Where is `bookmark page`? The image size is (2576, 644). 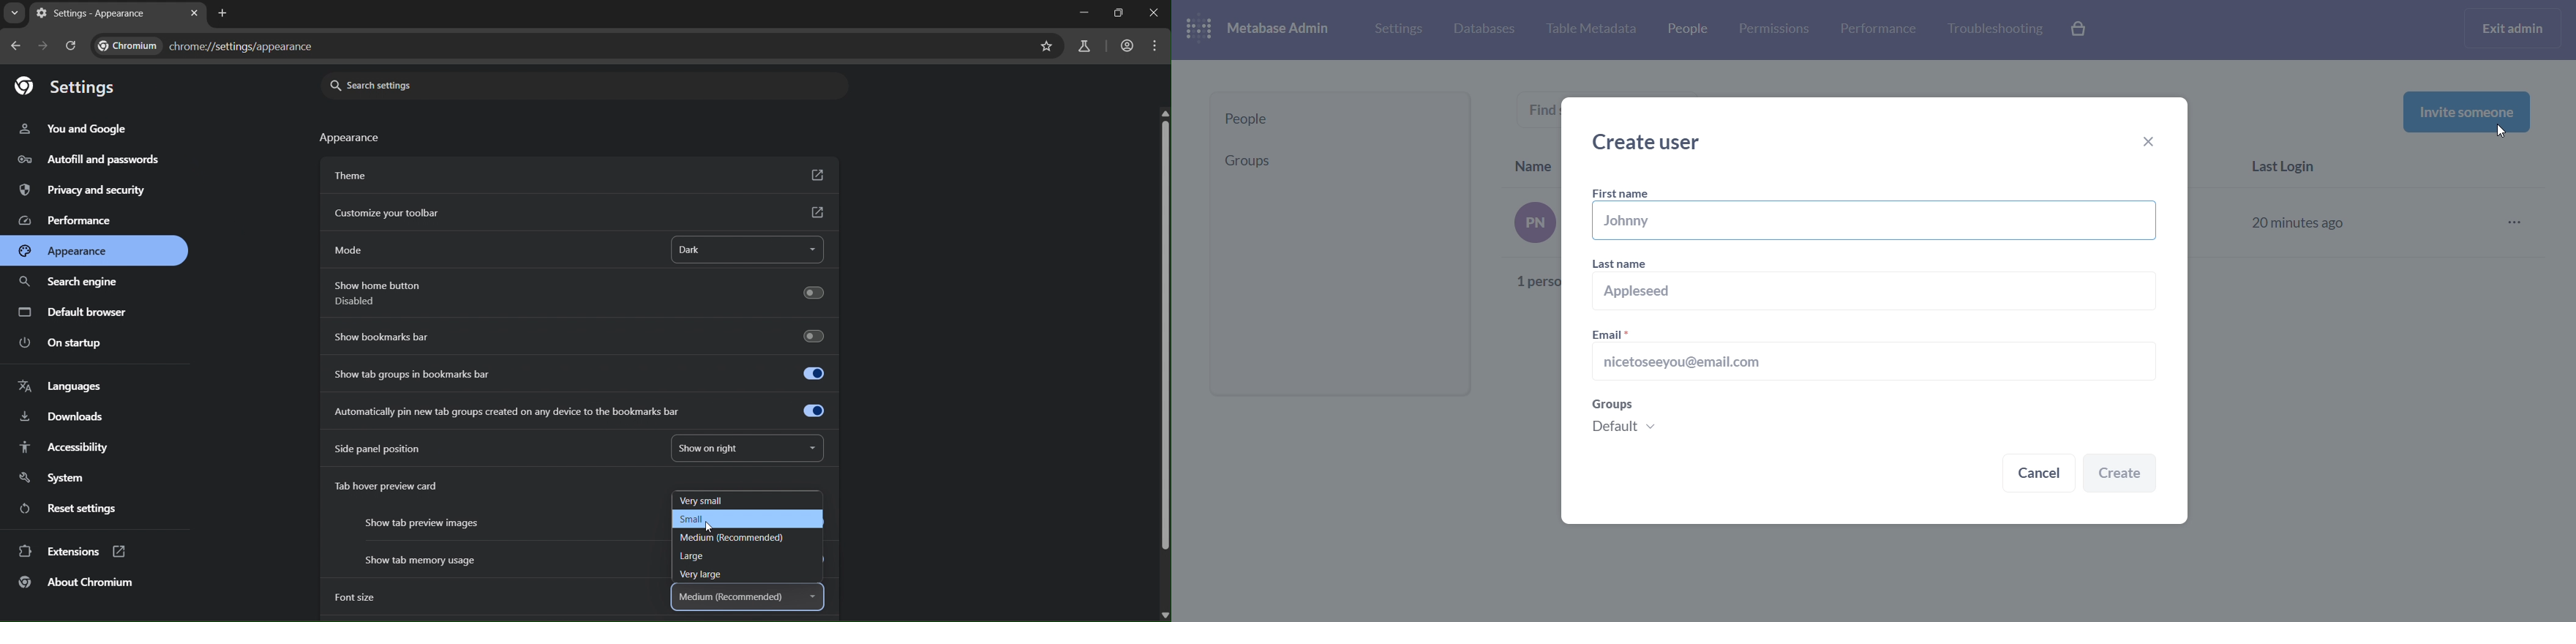 bookmark page is located at coordinates (1049, 46).